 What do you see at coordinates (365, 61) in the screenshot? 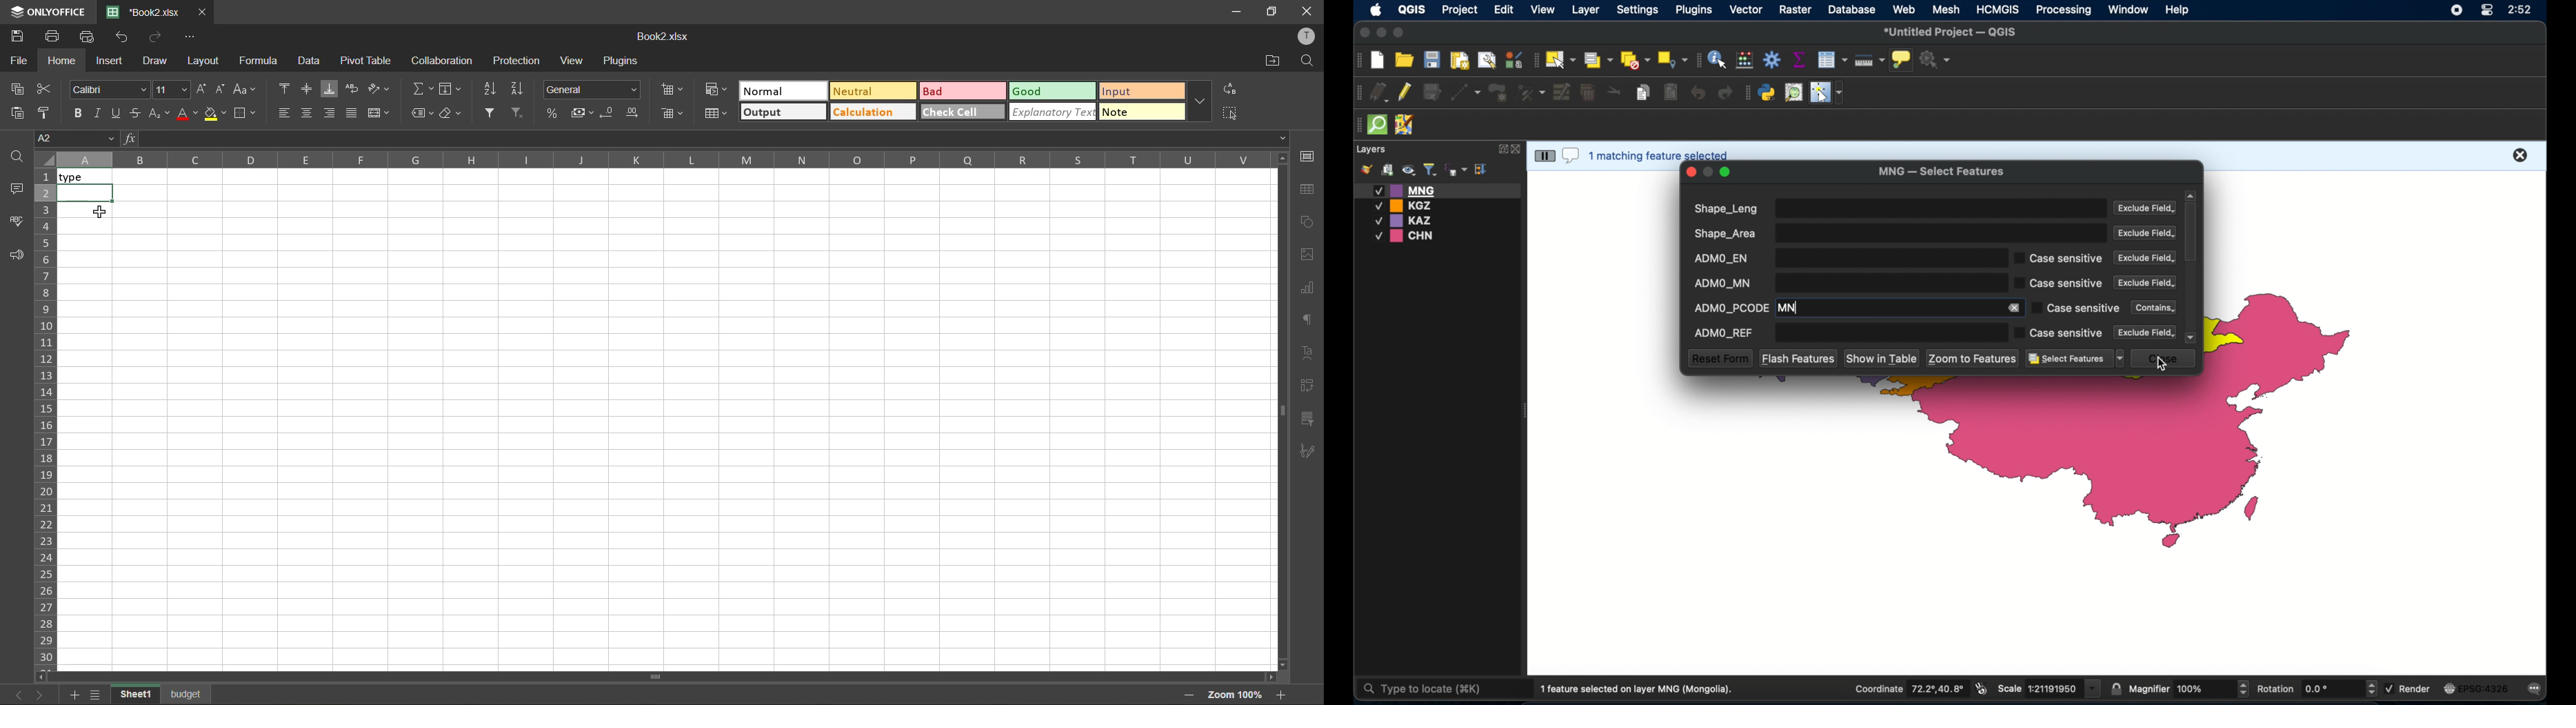
I see `pivot table` at bounding box center [365, 61].